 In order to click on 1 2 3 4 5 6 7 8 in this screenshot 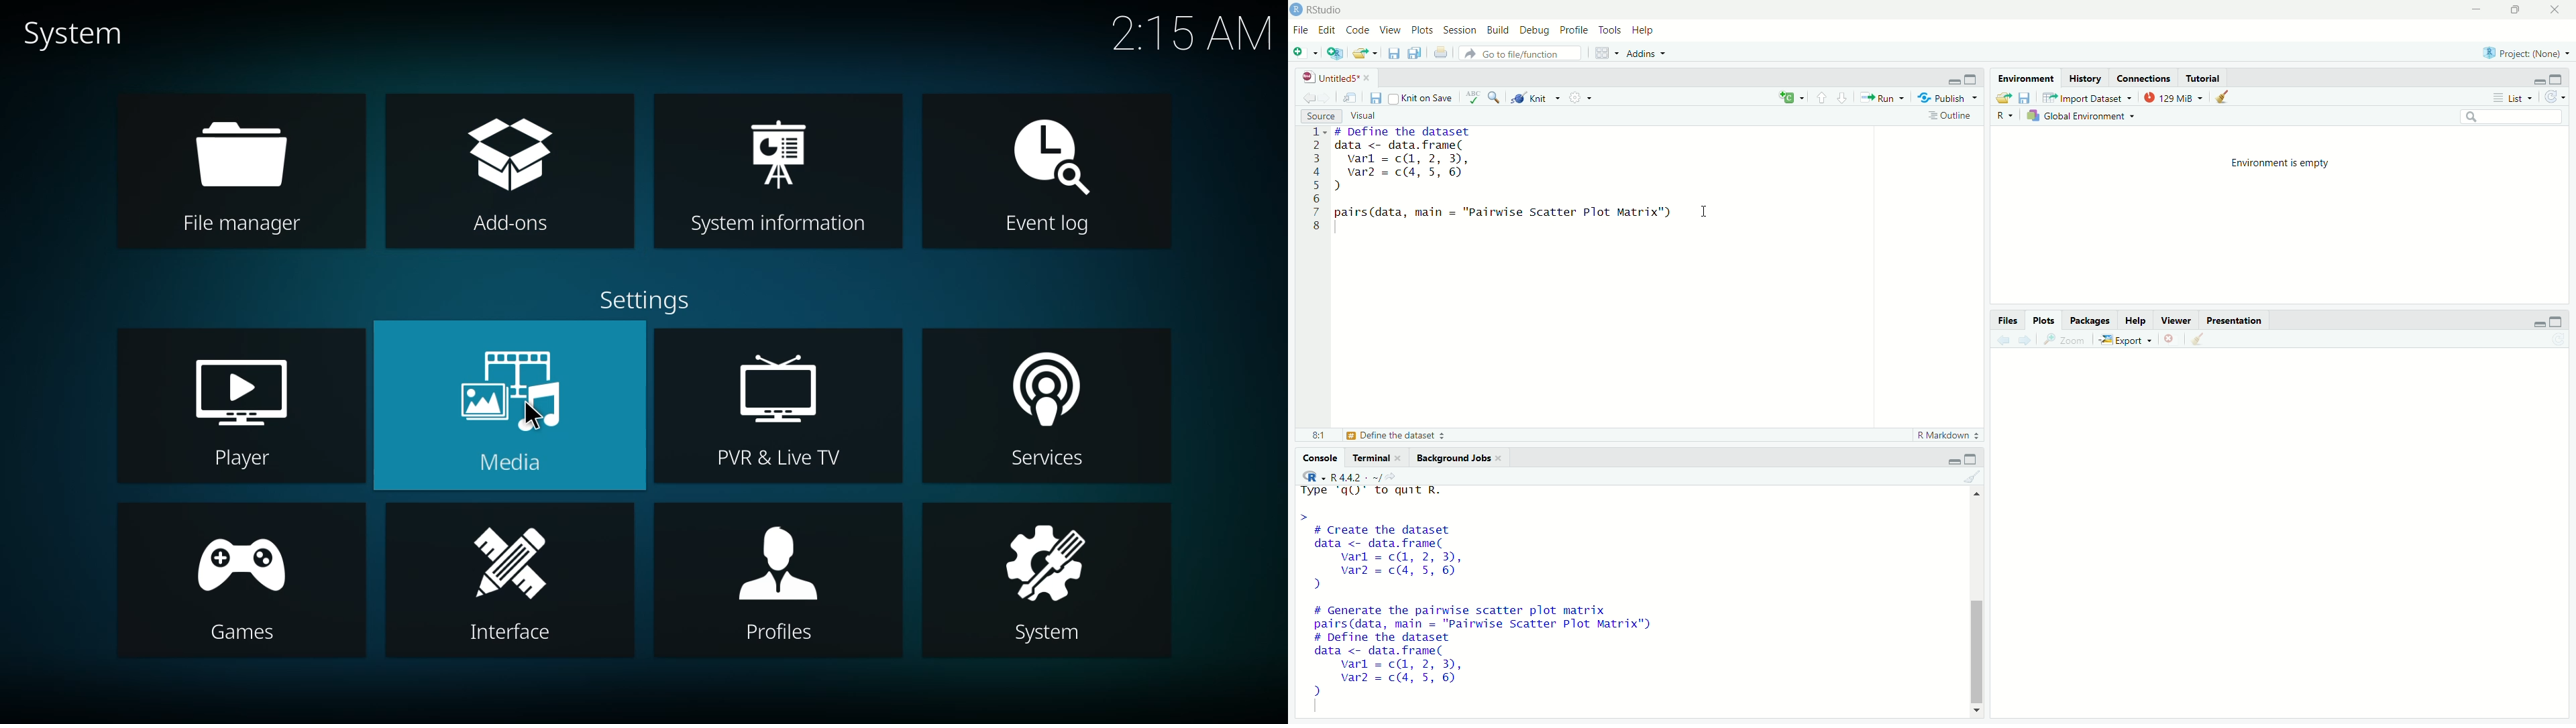, I will do `click(1316, 182)`.